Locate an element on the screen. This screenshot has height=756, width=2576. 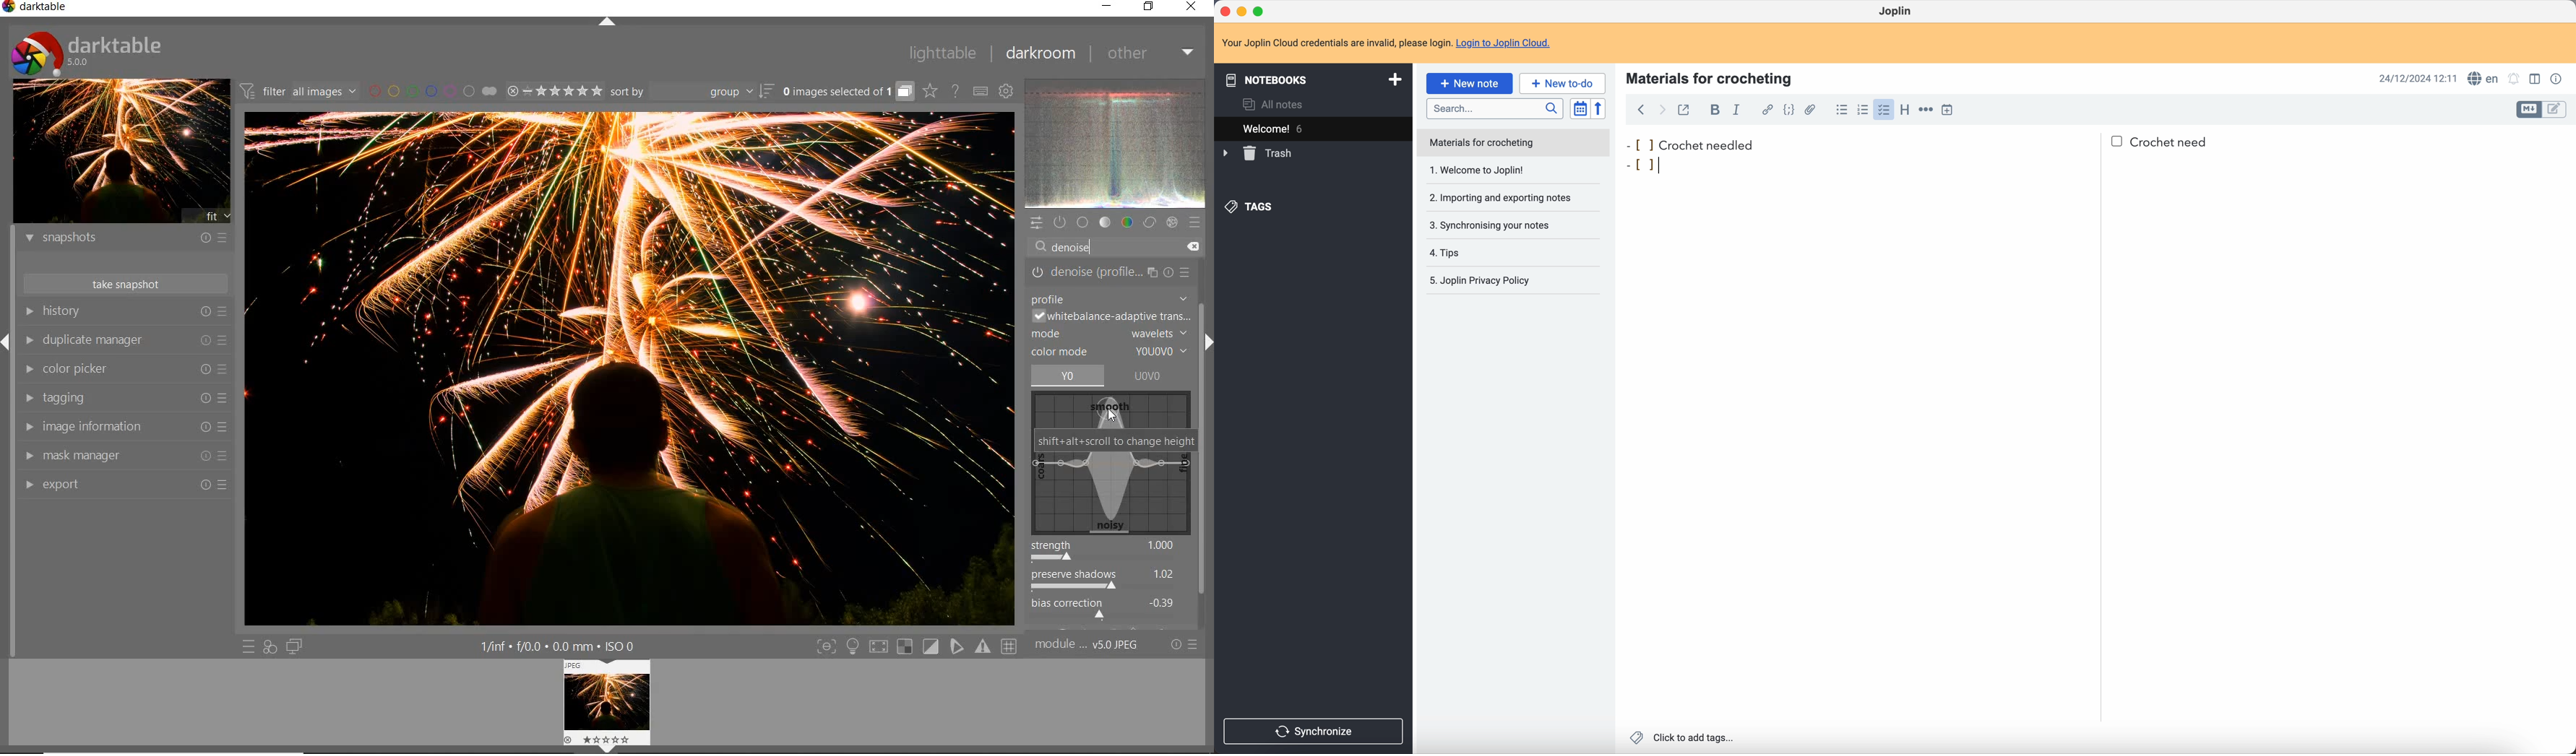
Joplin is located at coordinates (1897, 13).